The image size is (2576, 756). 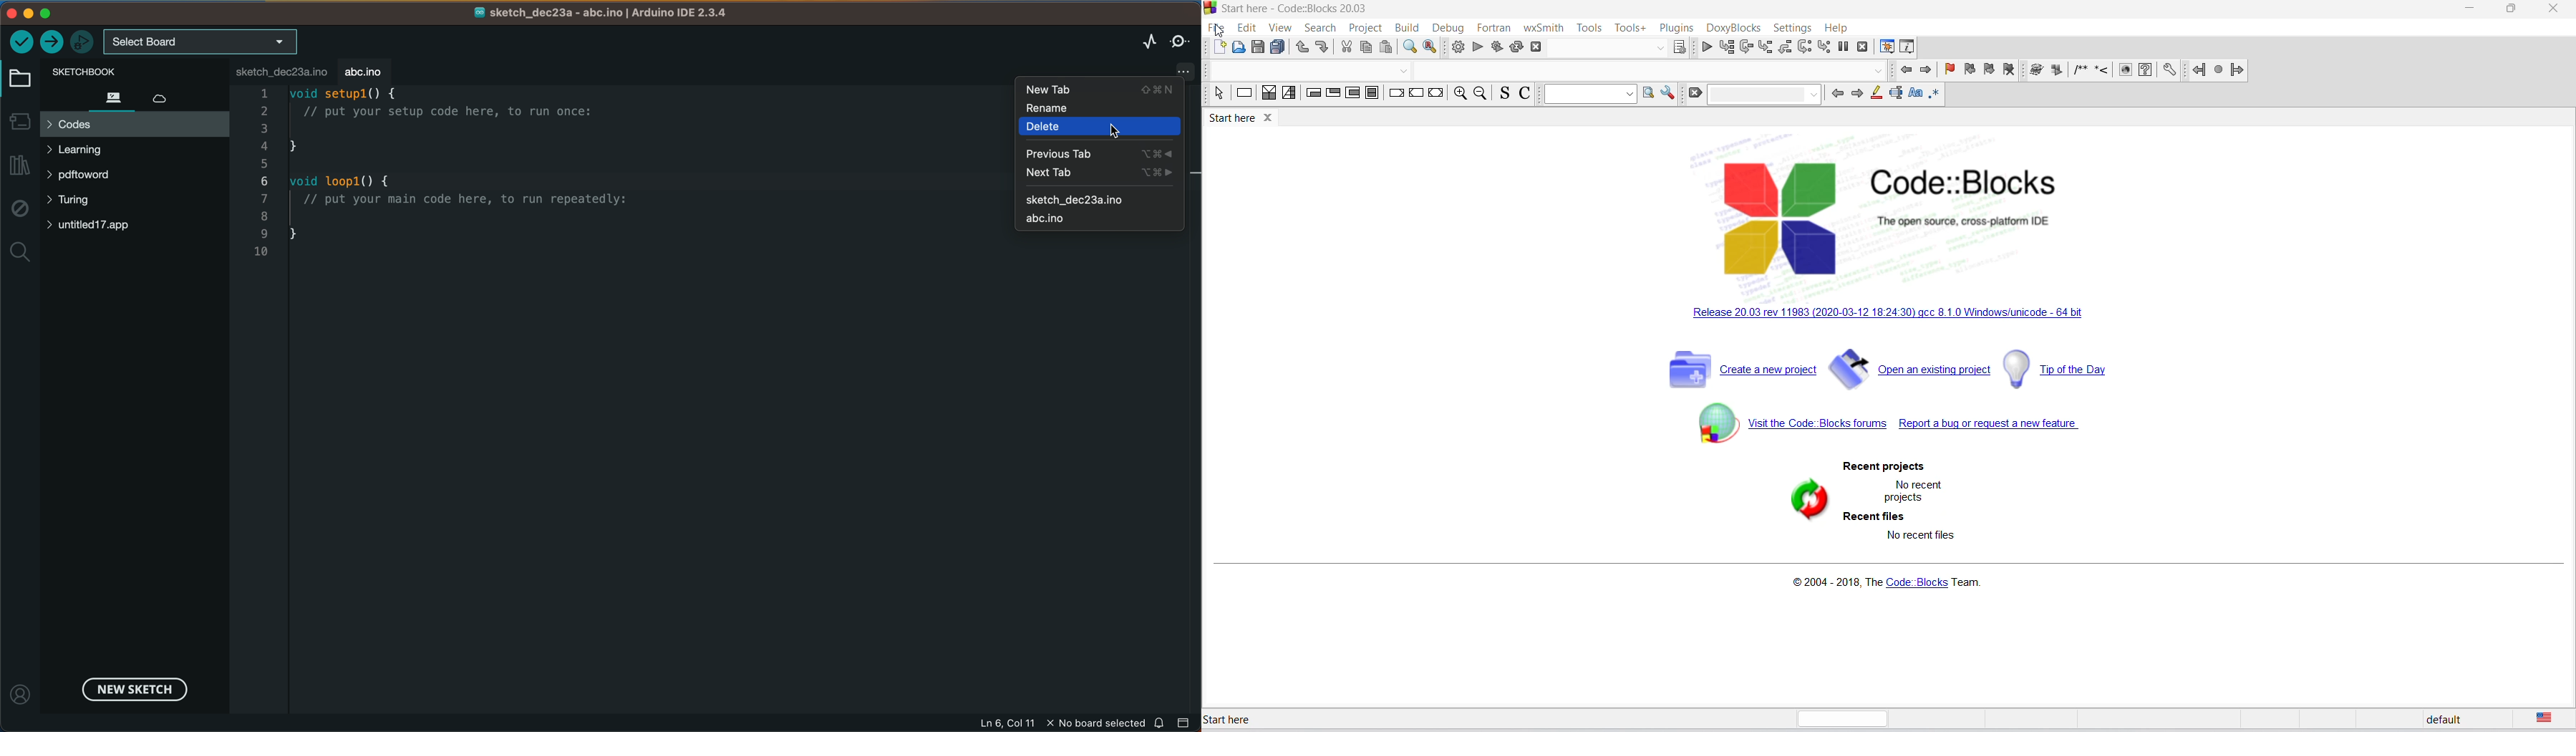 I want to click on jump forward, so click(x=2236, y=69).